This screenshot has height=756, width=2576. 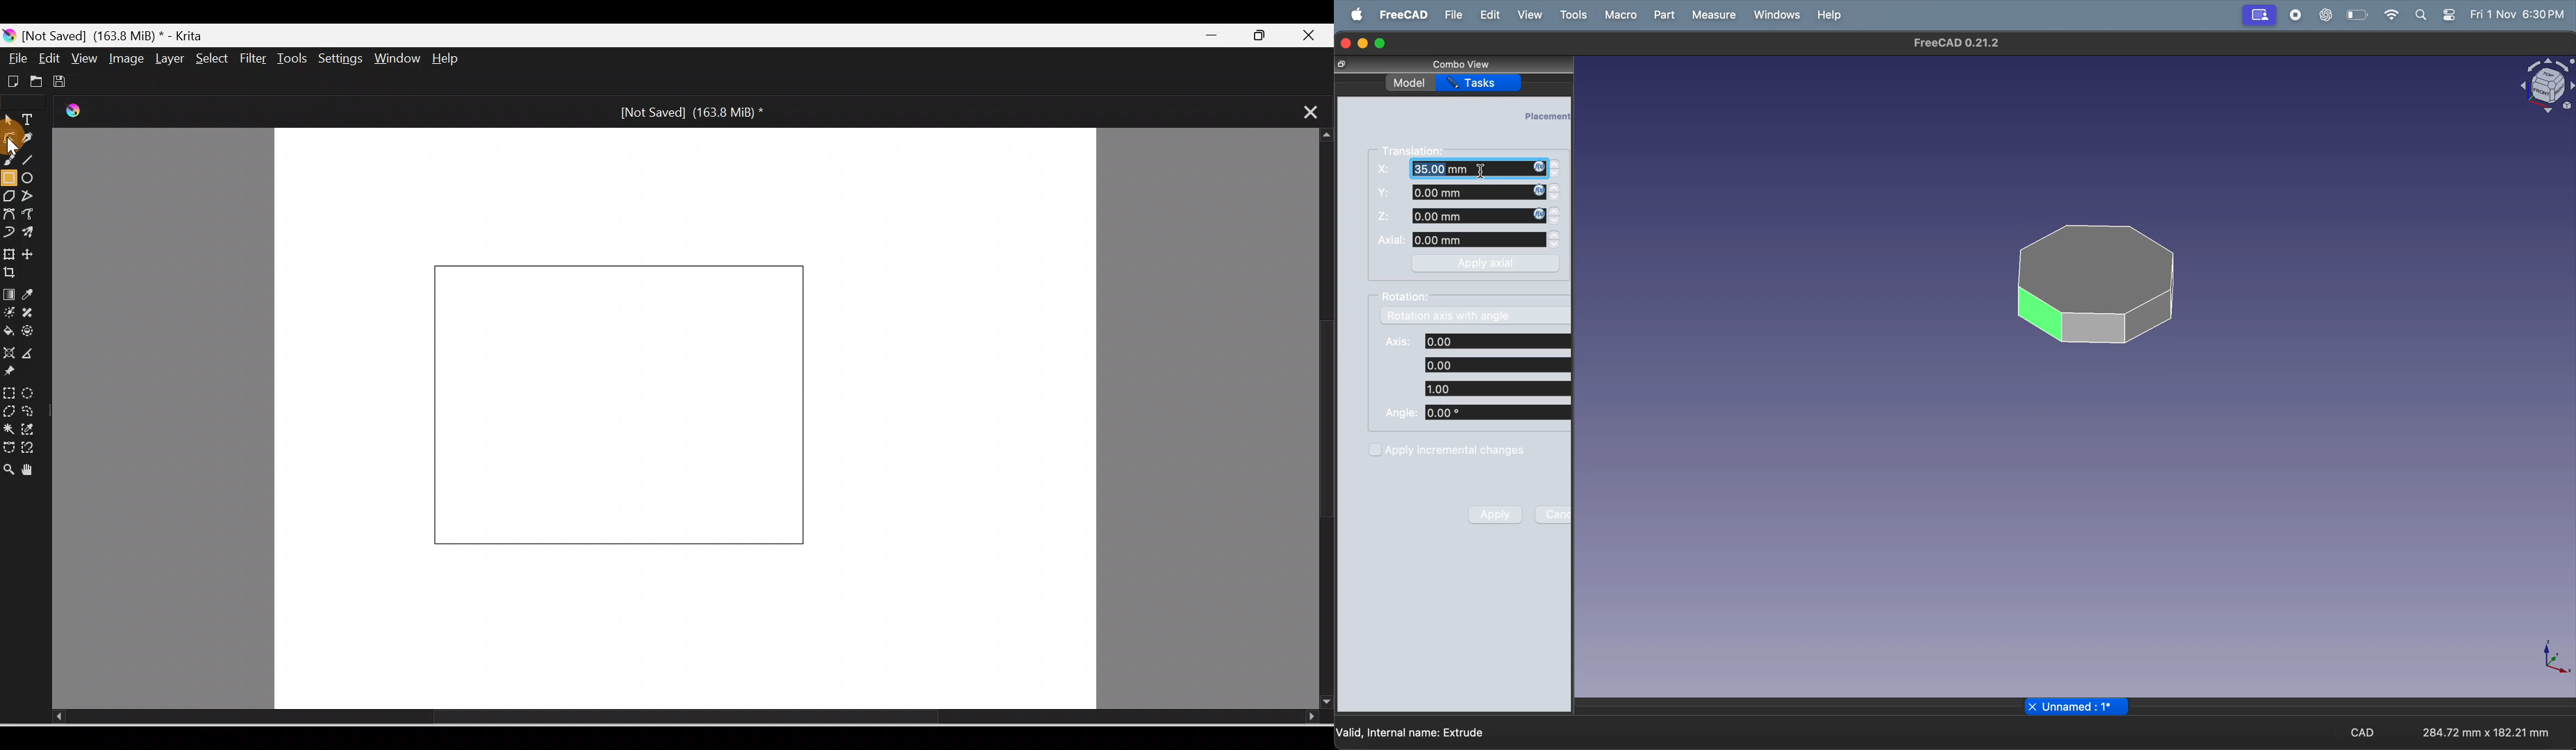 What do you see at coordinates (1214, 36) in the screenshot?
I see `Minimize` at bounding box center [1214, 36].